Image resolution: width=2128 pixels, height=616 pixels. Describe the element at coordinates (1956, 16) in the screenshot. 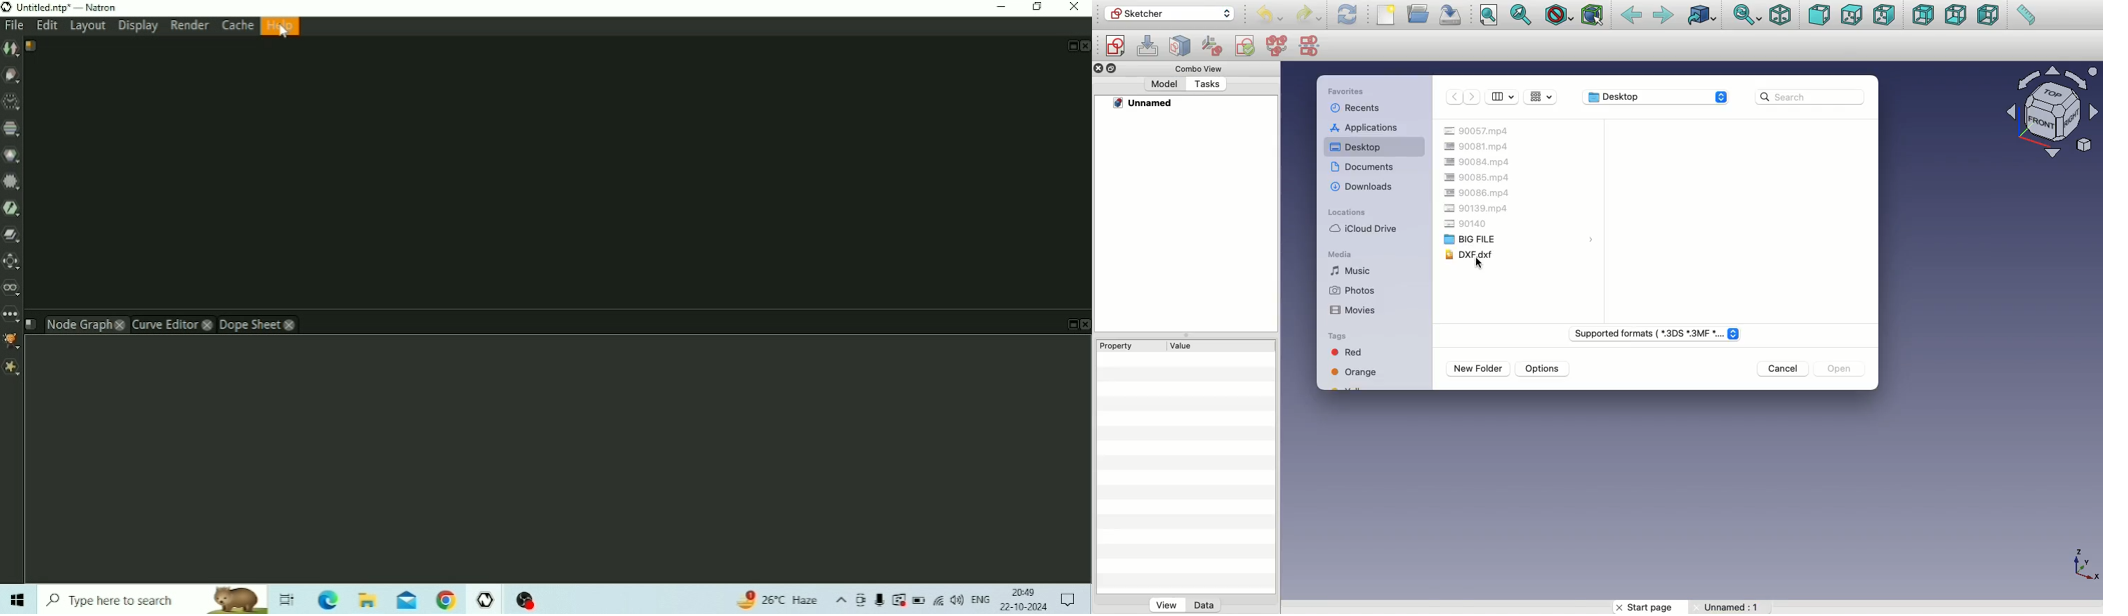

I see `Bottom` at that location.